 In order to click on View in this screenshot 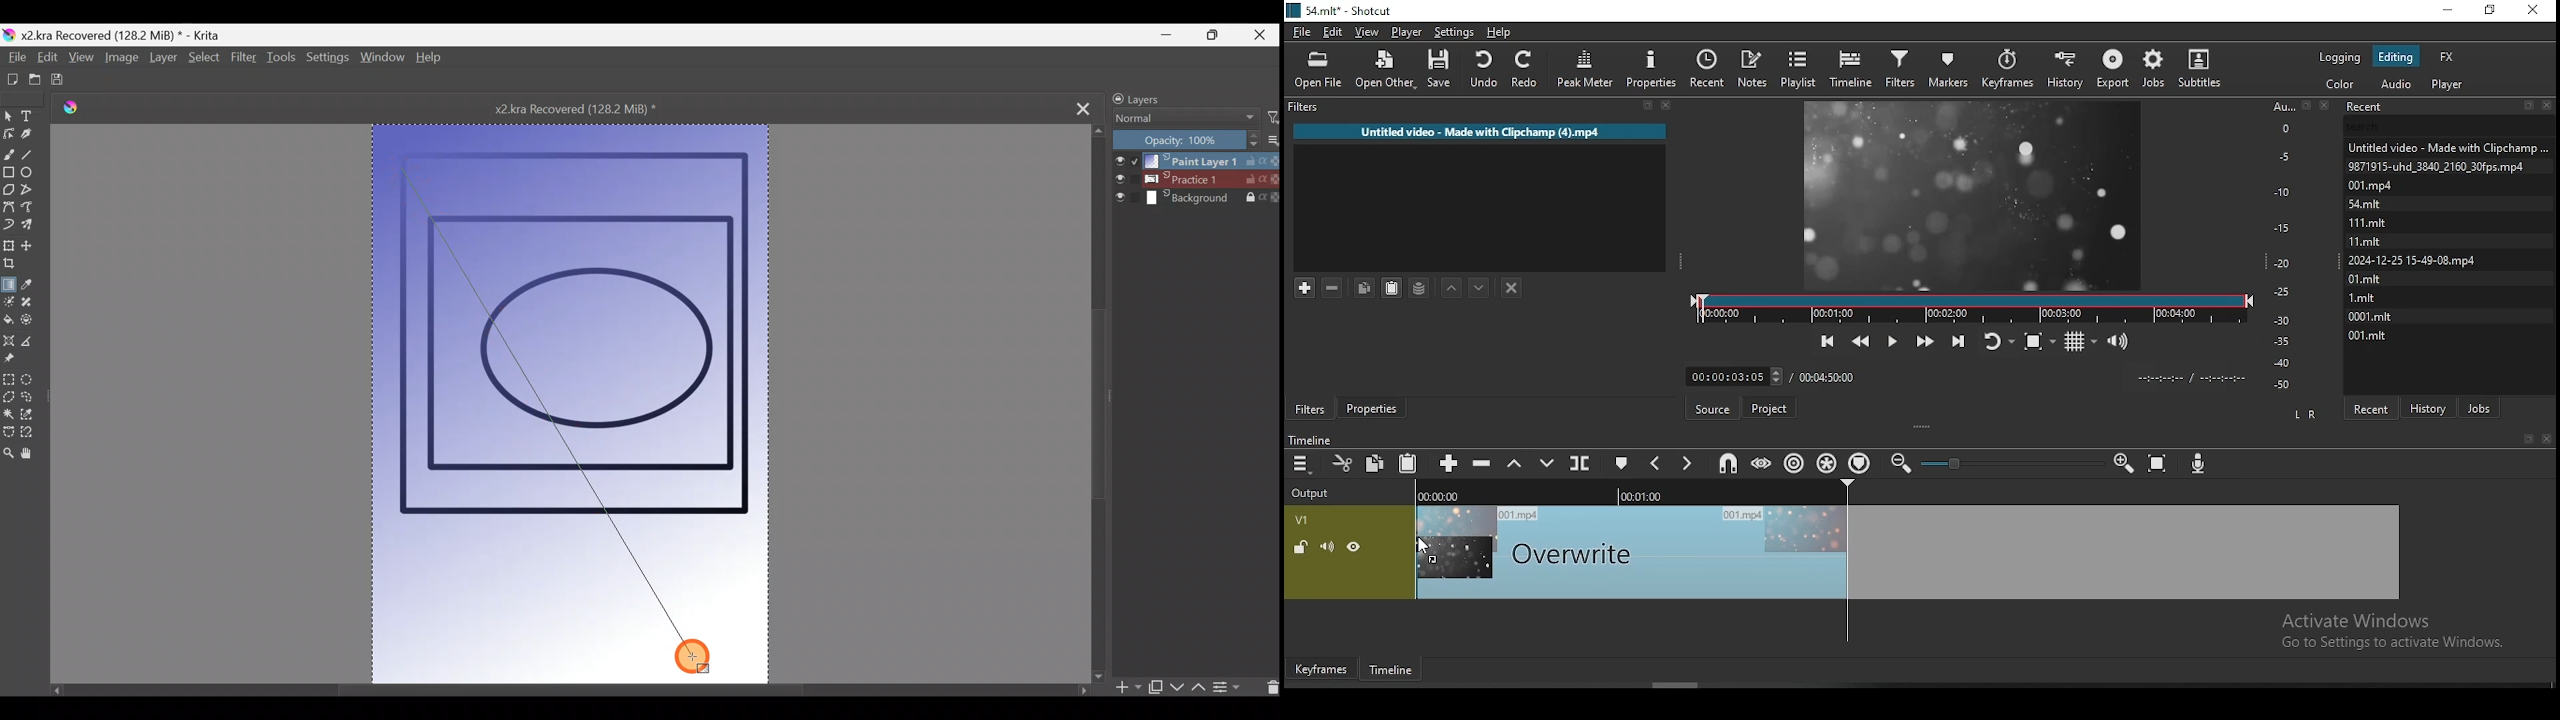, I will do `click(81, 61)`.